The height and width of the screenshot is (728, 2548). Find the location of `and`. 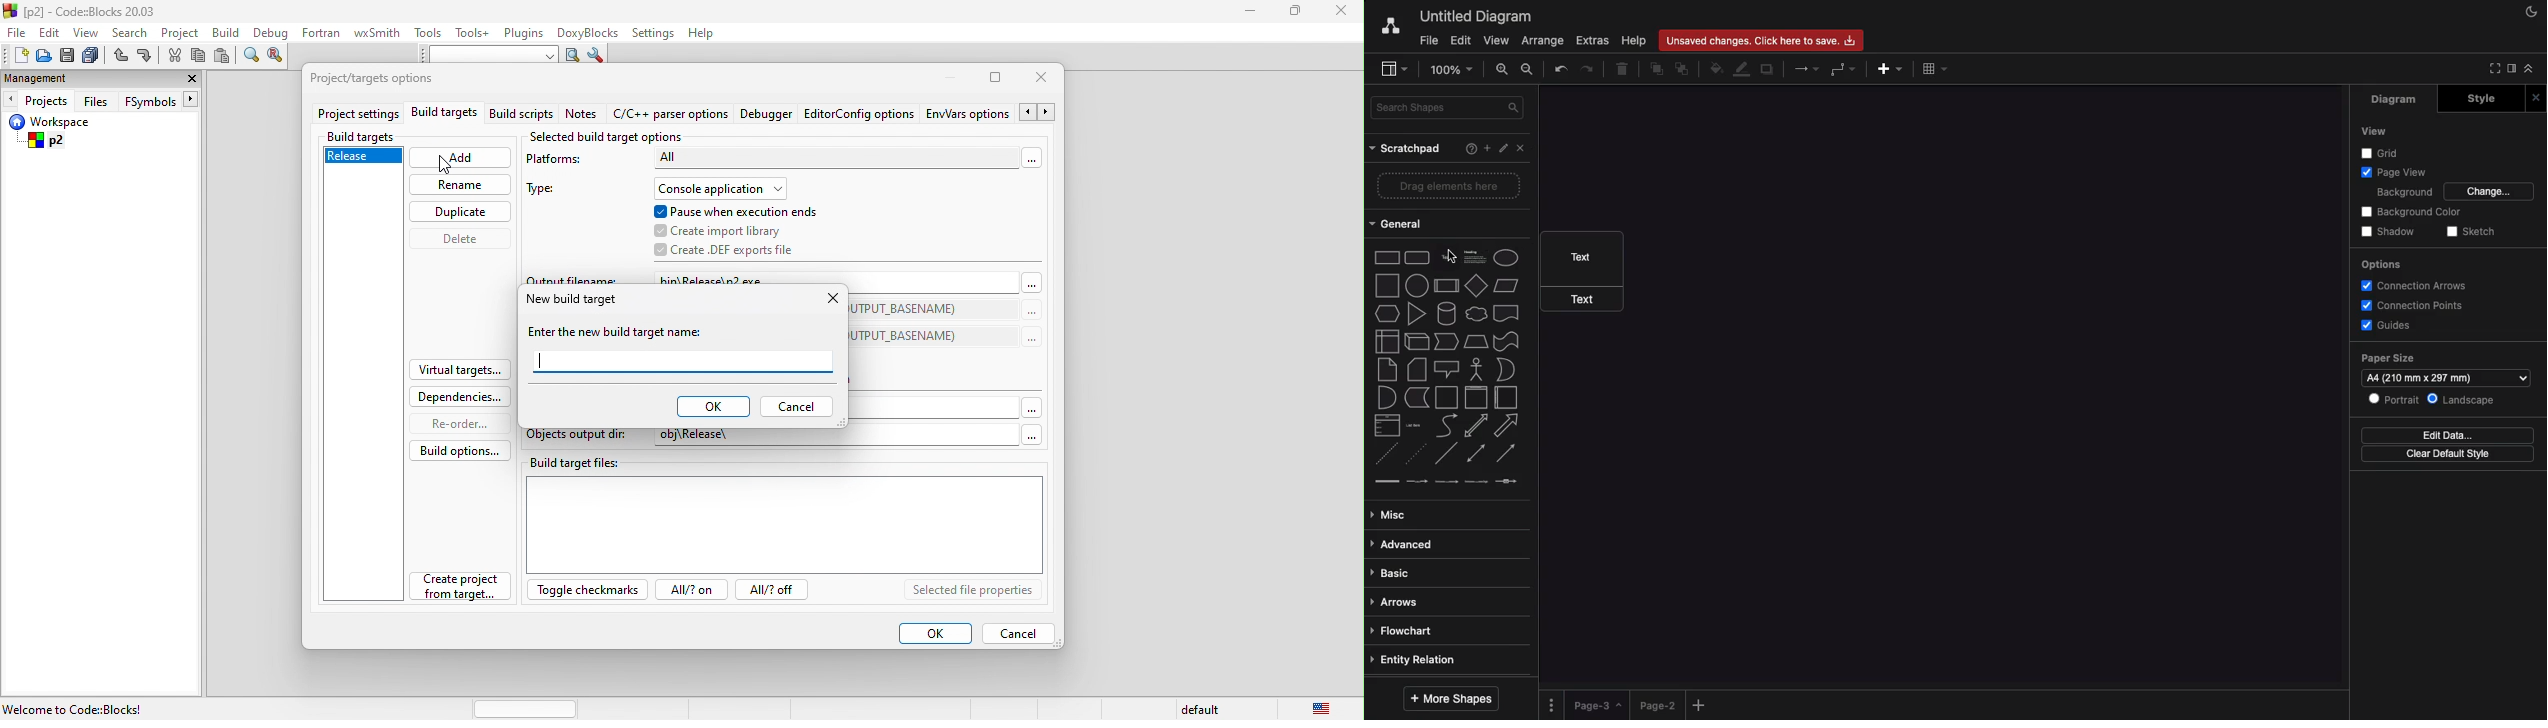

and is located at coordinates (1388, 398).